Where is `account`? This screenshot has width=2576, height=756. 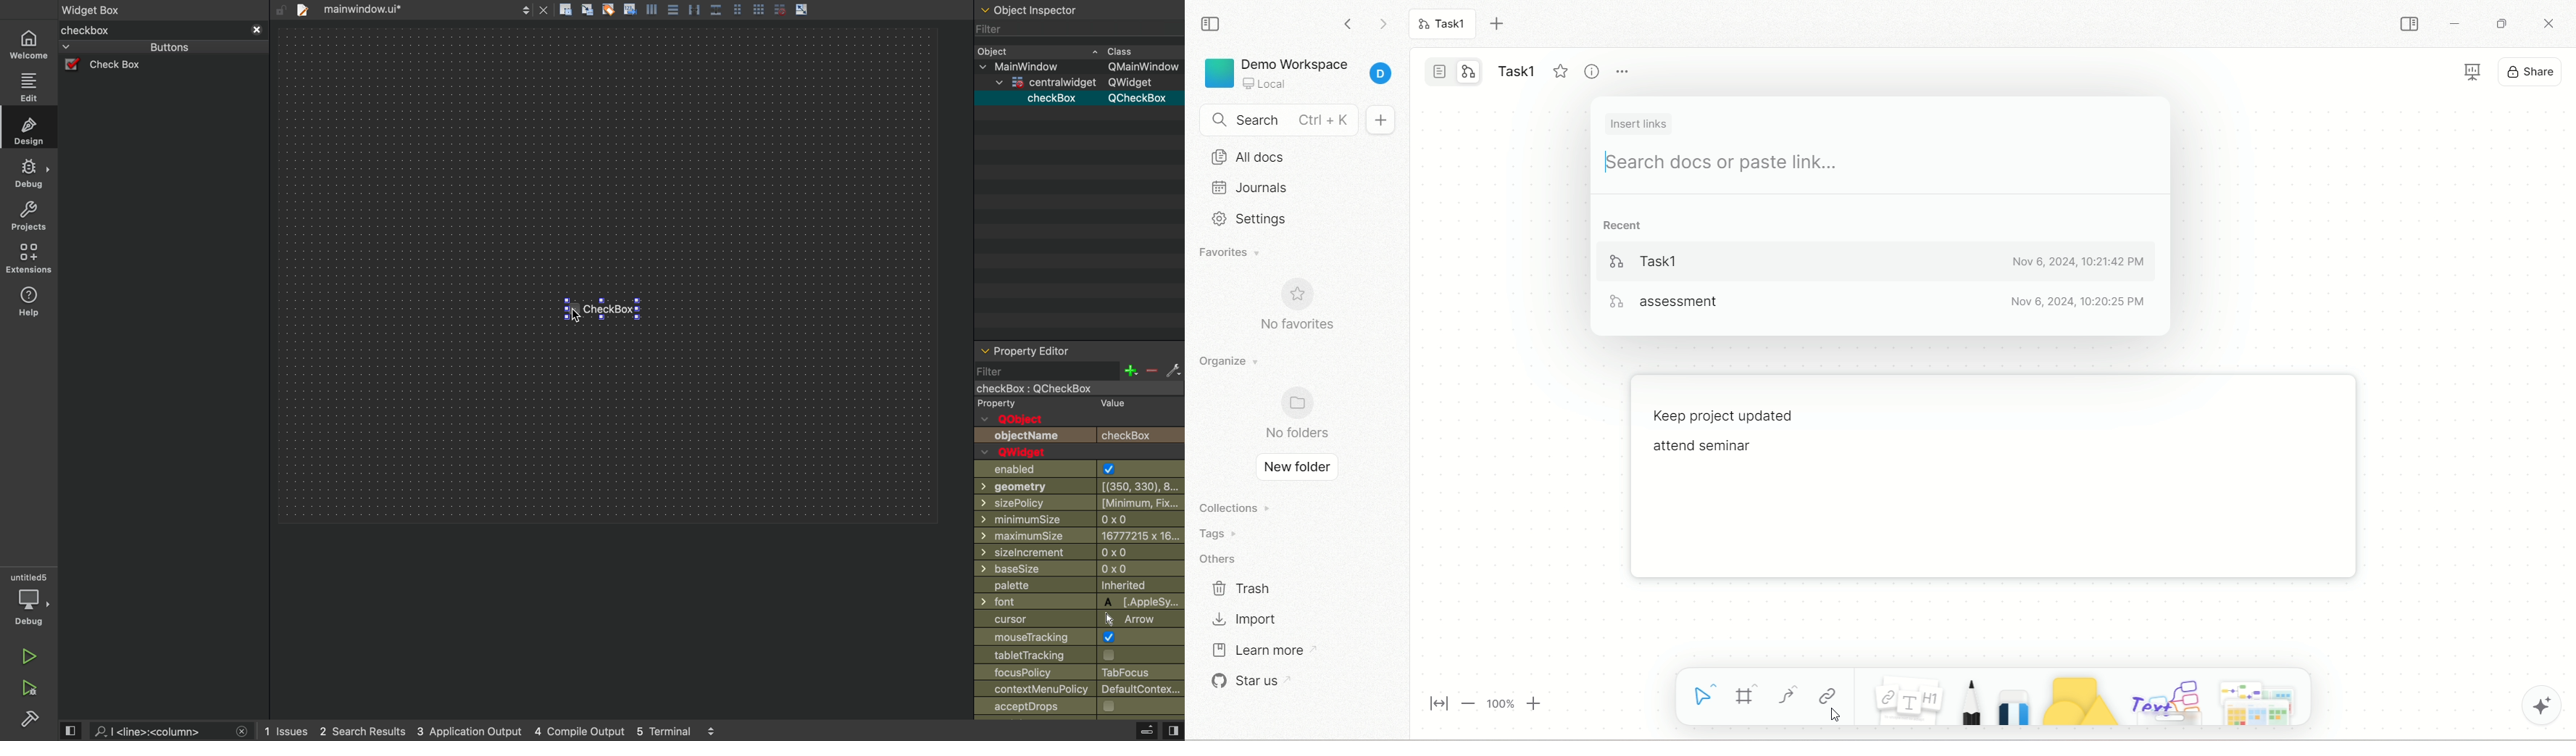 account is located at coordinates (1381, 75).